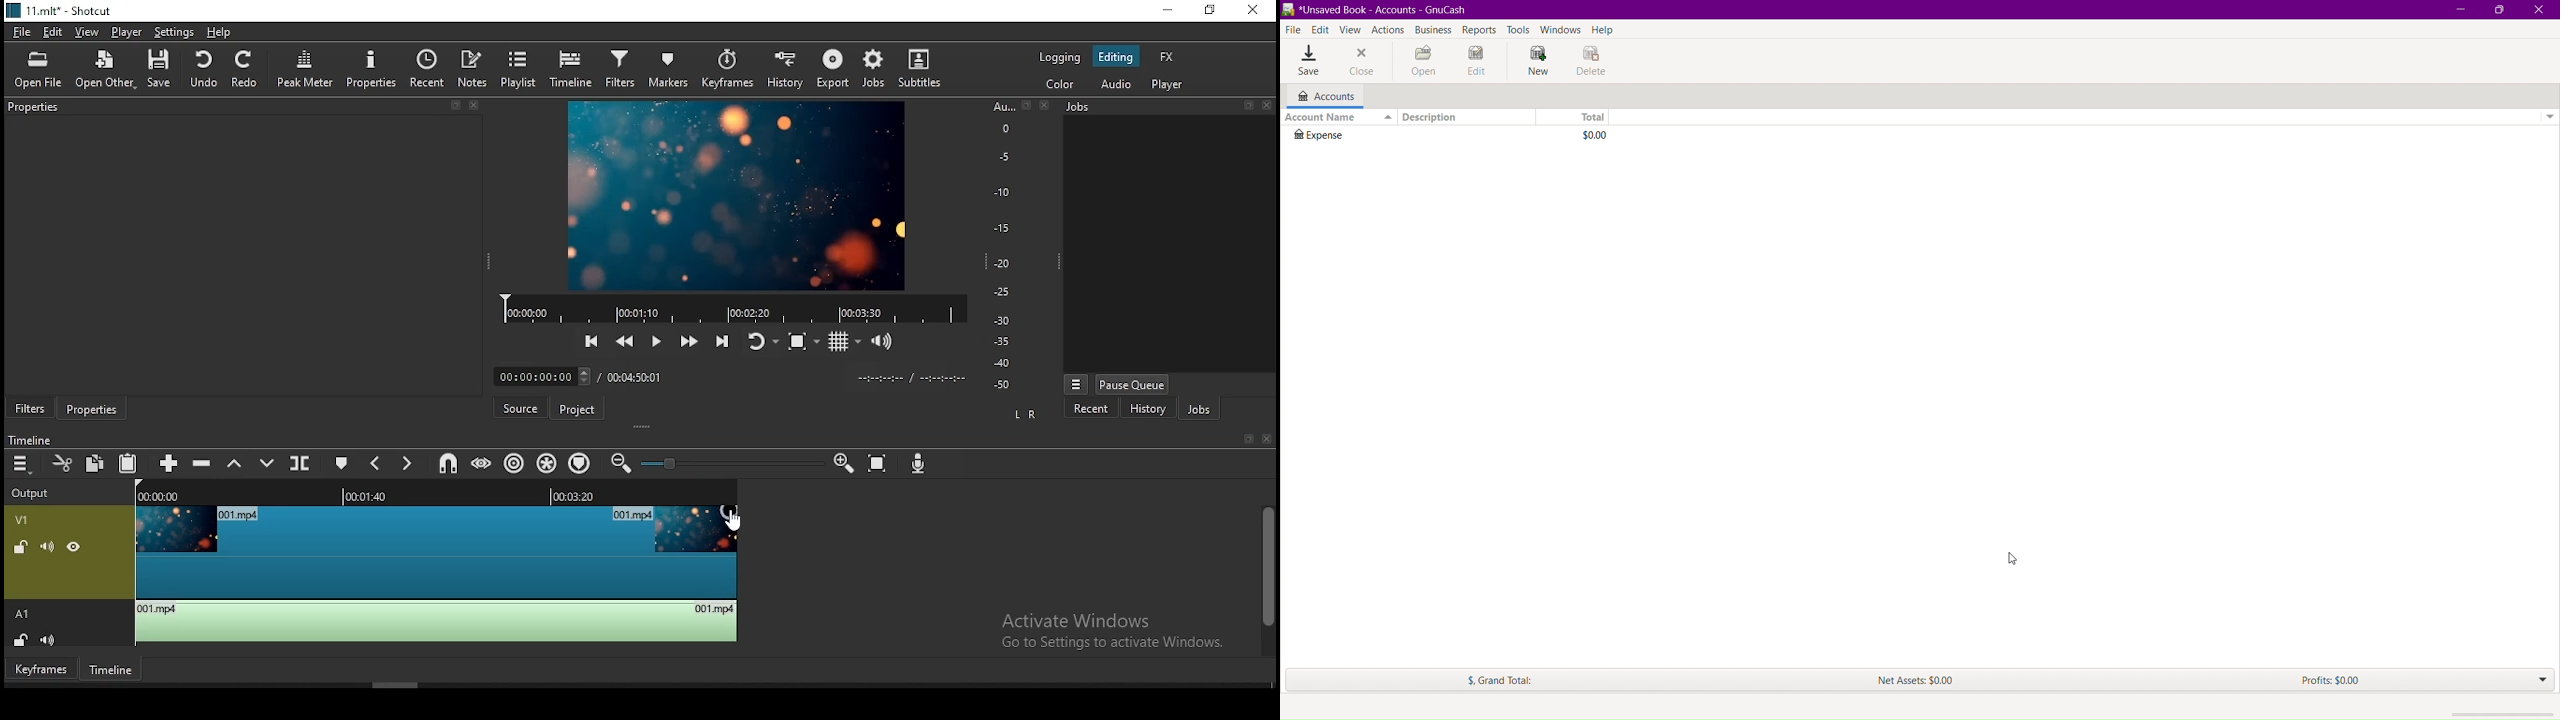 Image resolution: width=2576 pixels, height=728 pixels. What do you see at coordinates (579, 464) in the screenshot?
I see `ripple markers` at bounding box center [579, 464].